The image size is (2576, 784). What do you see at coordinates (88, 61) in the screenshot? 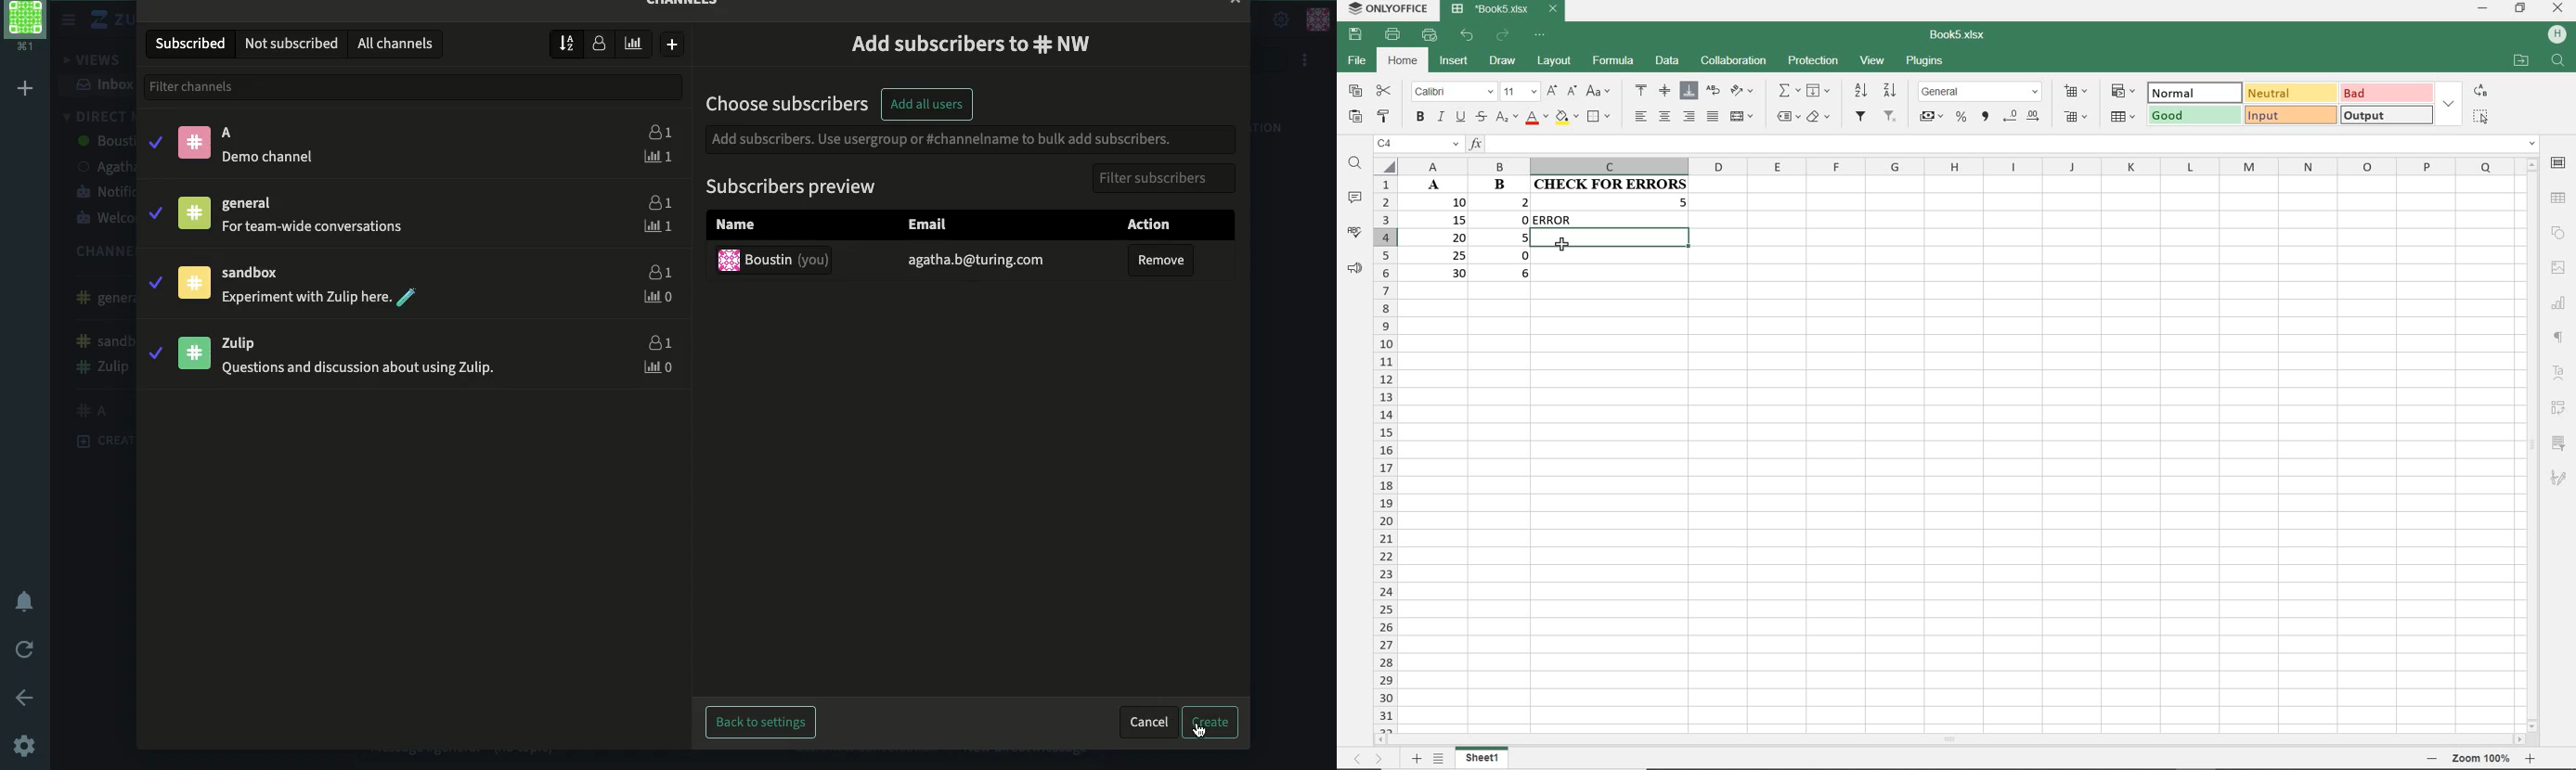
I see `views` at bounding box center [88, 61].